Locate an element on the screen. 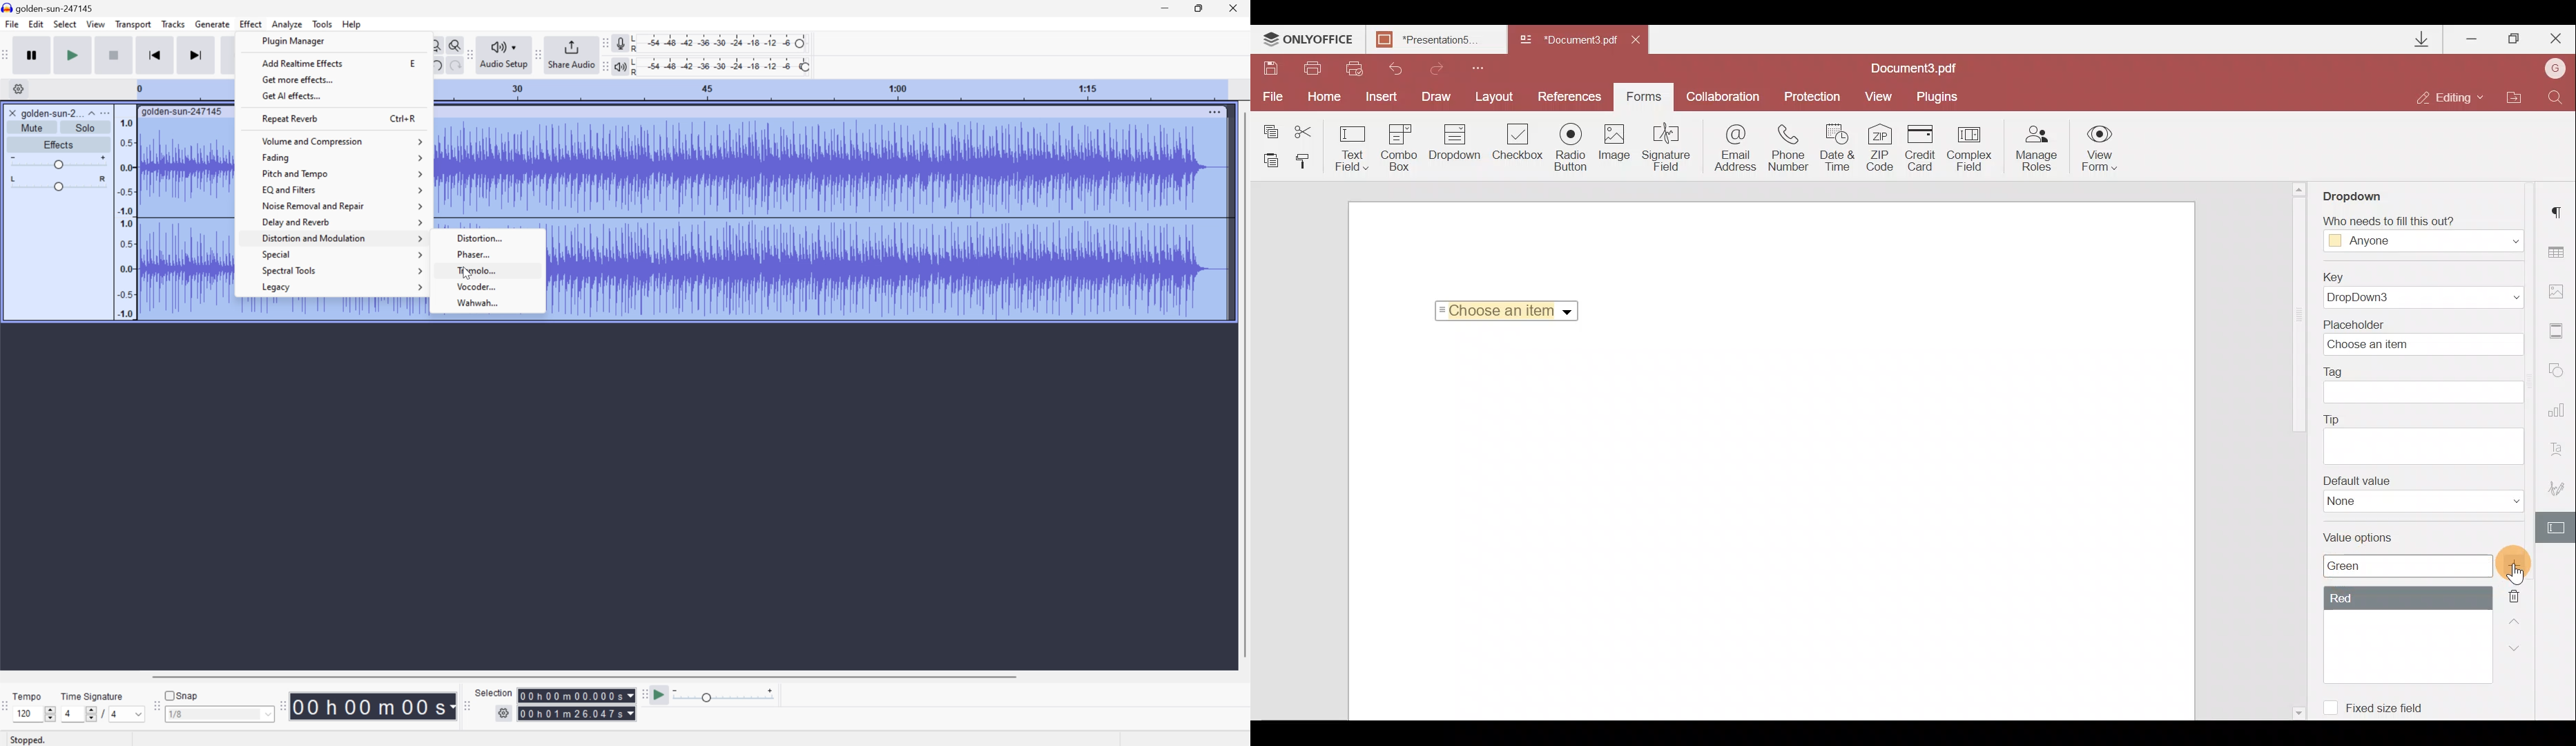 Image resolution: width=2576 pixels, height=756 pixels. Placeholder is located at coordinates (2420, 337).